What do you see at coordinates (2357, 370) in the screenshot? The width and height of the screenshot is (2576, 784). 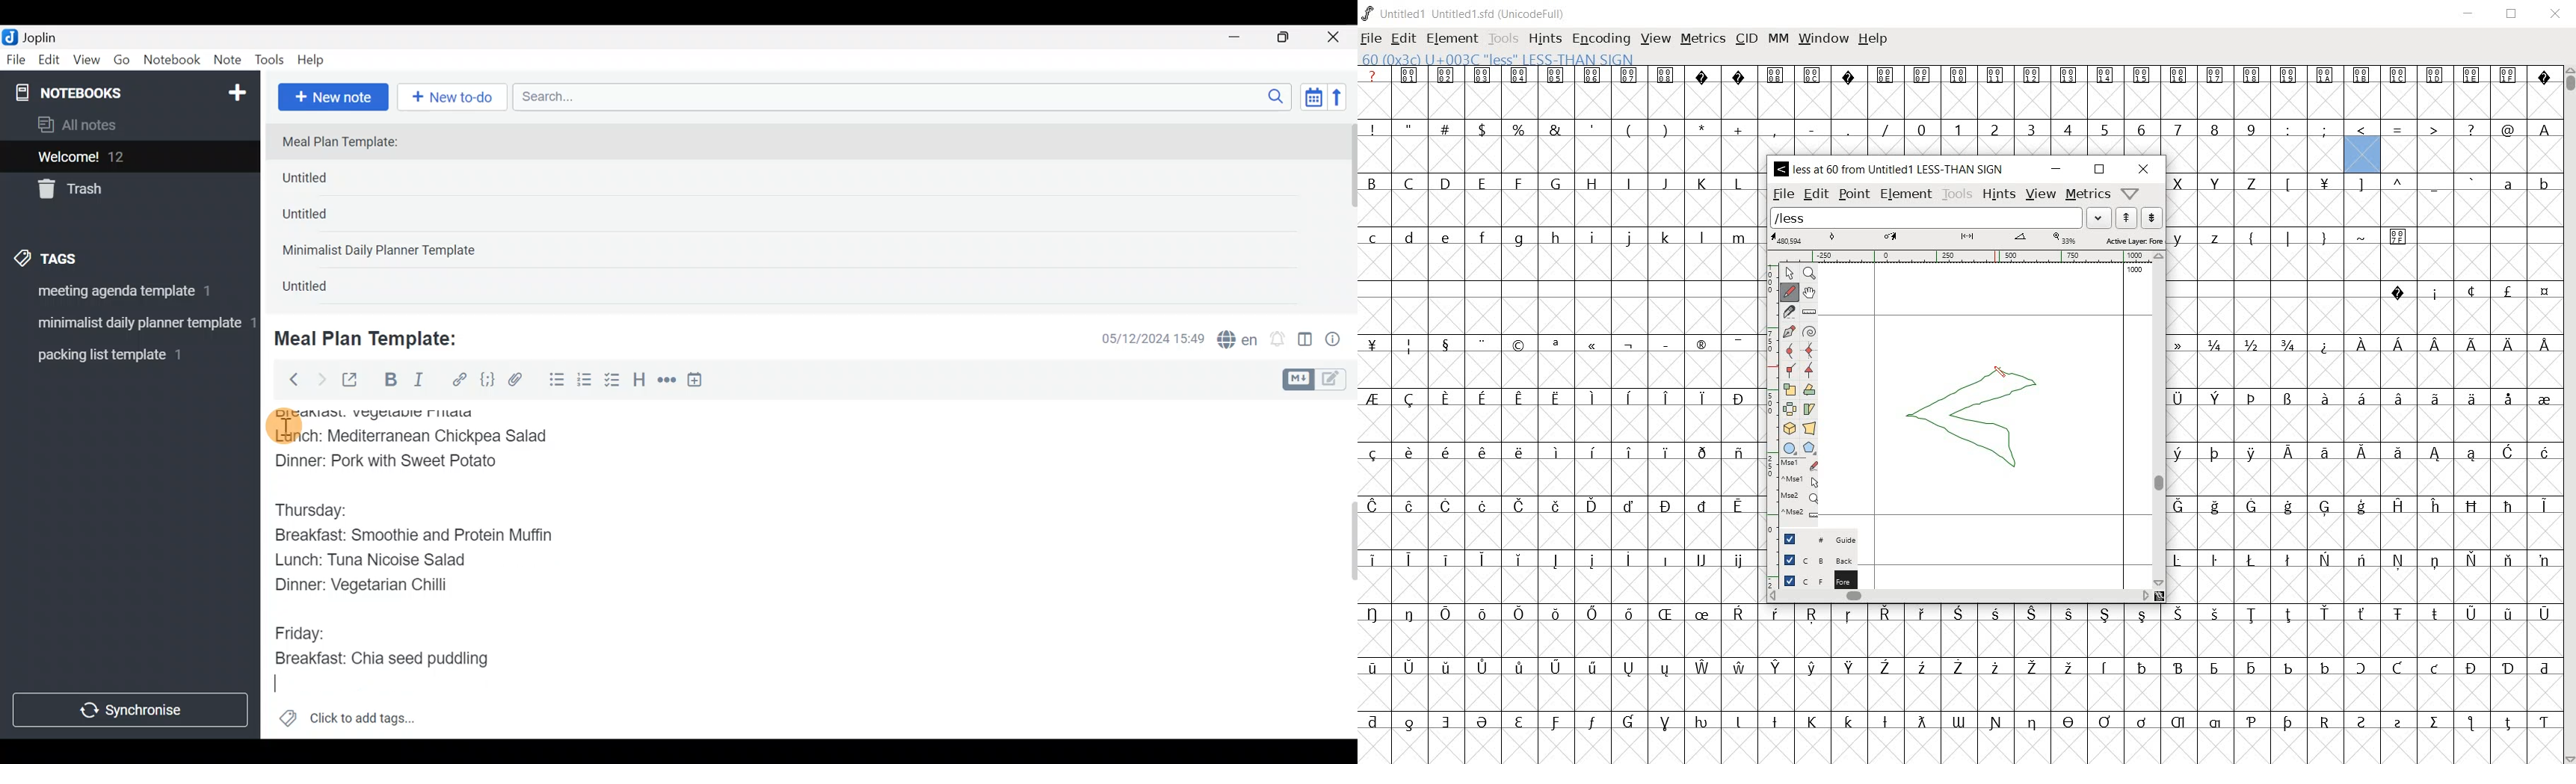 I see `empty cells` at bounding box center [2357, 370].